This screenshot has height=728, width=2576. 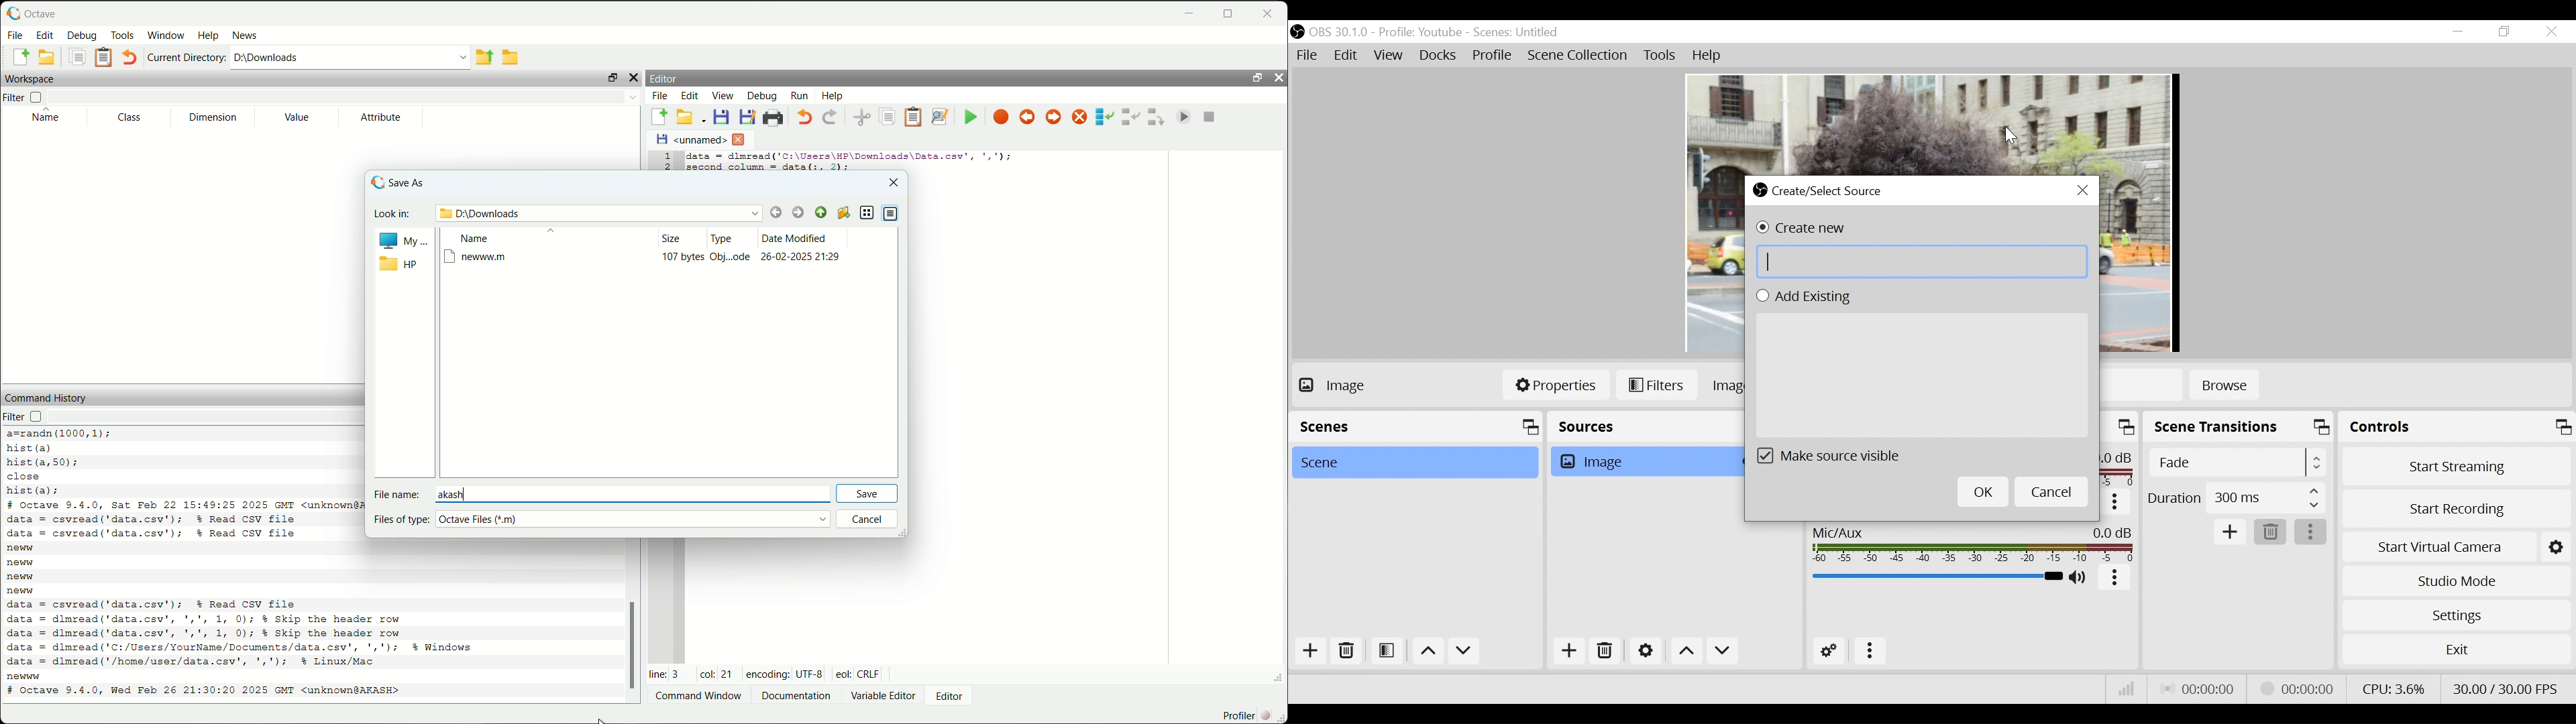 What do you see at coordinates (1923, 261) in the screenshot?
I see `Browse Field` at bounding box center [1923, 261].